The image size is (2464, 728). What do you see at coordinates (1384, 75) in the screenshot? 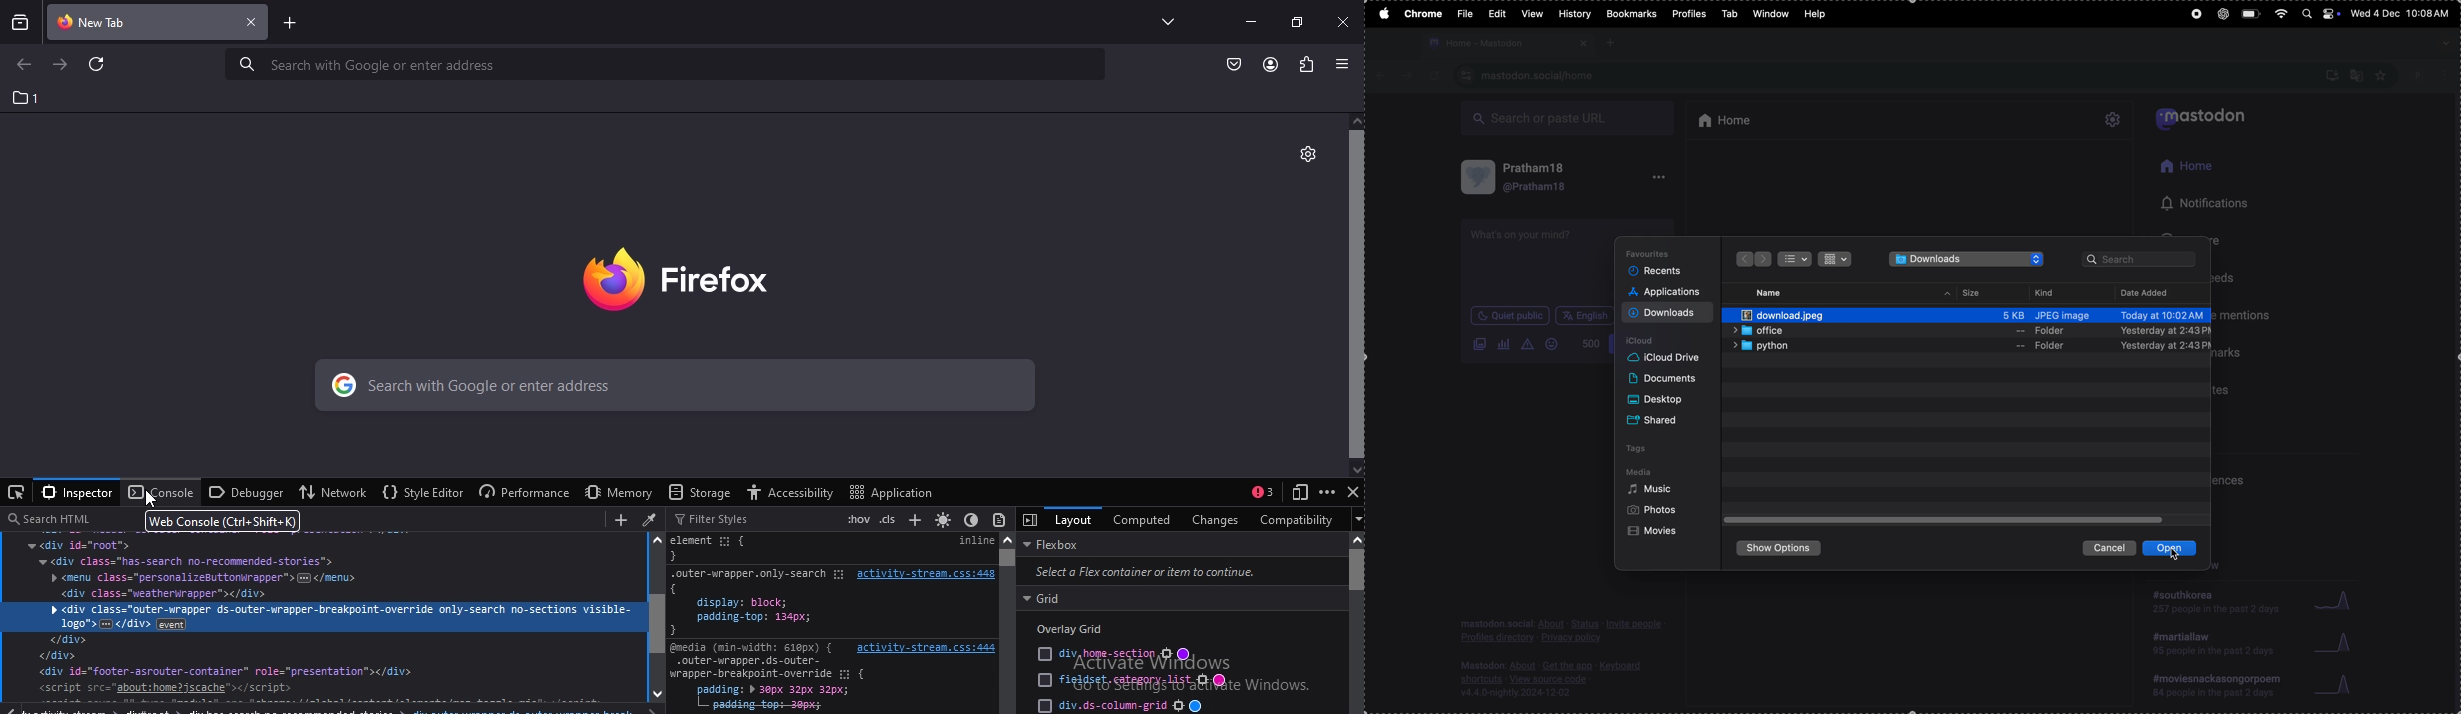
I see `previous tab` at bounding box center [1384, 75].